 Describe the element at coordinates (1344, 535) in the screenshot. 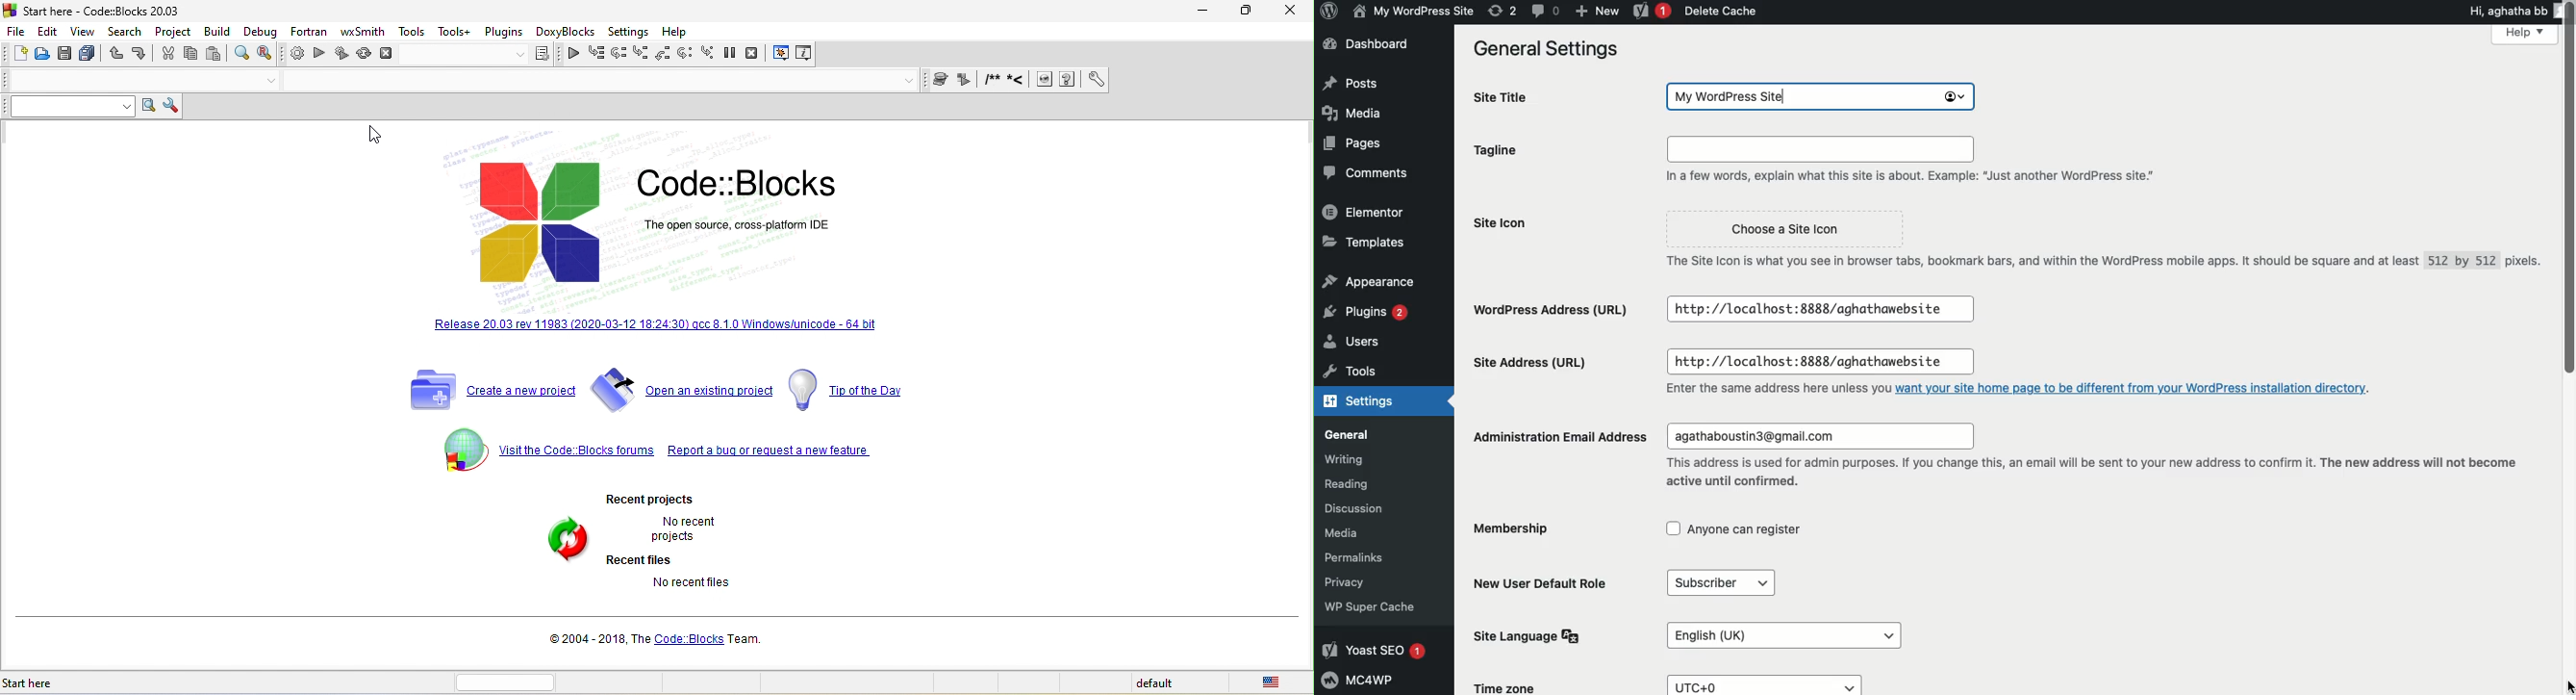

I see `Media` at that location.